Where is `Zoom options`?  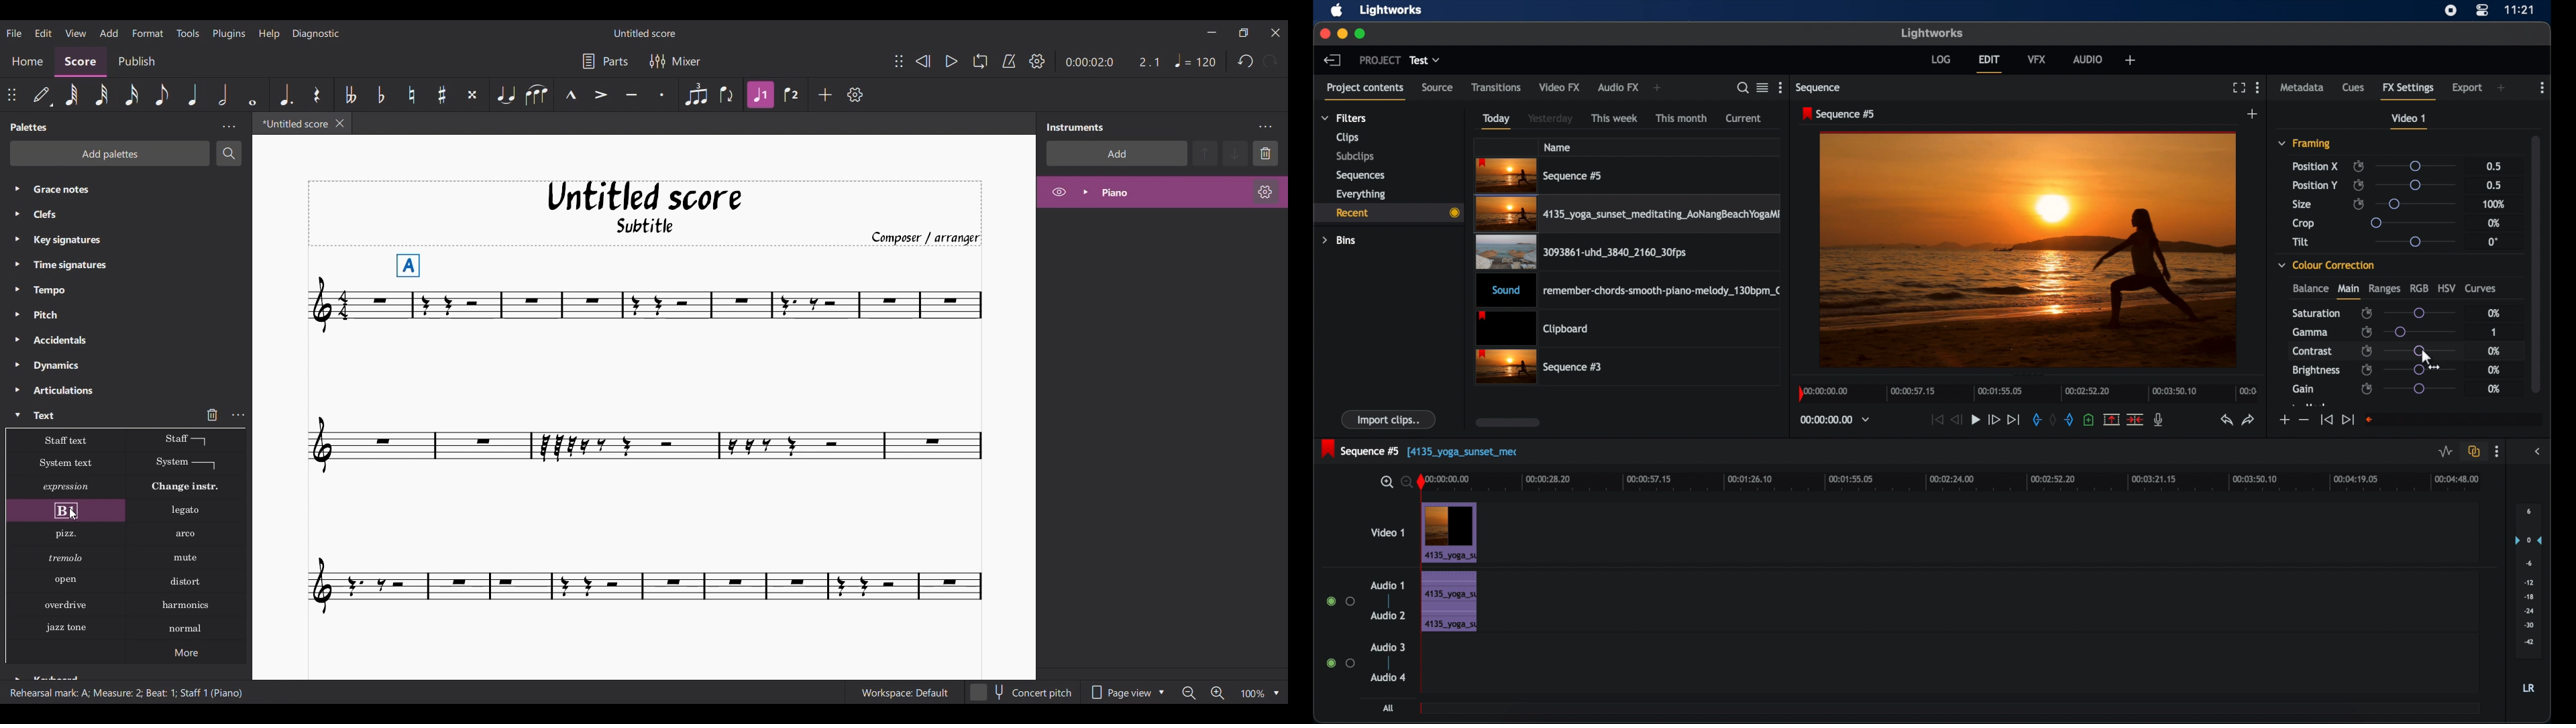
Zoom options is located at coordinates (1277, 694).